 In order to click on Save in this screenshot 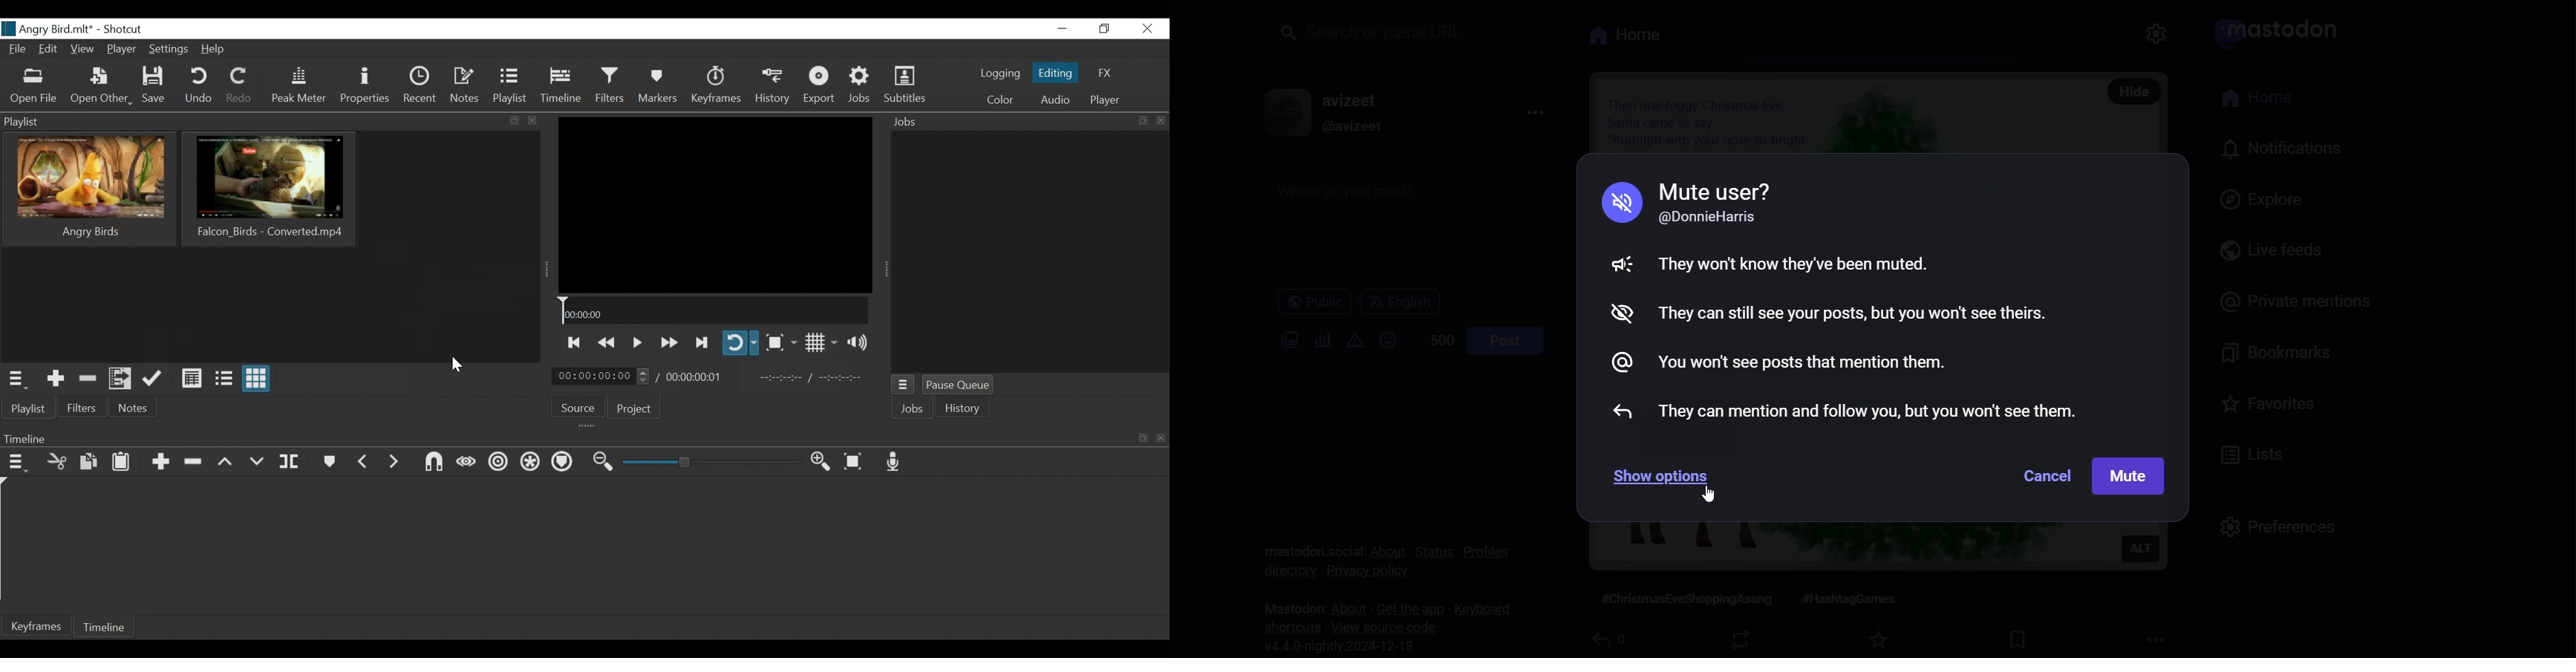, I will do `click(155, 87)`.